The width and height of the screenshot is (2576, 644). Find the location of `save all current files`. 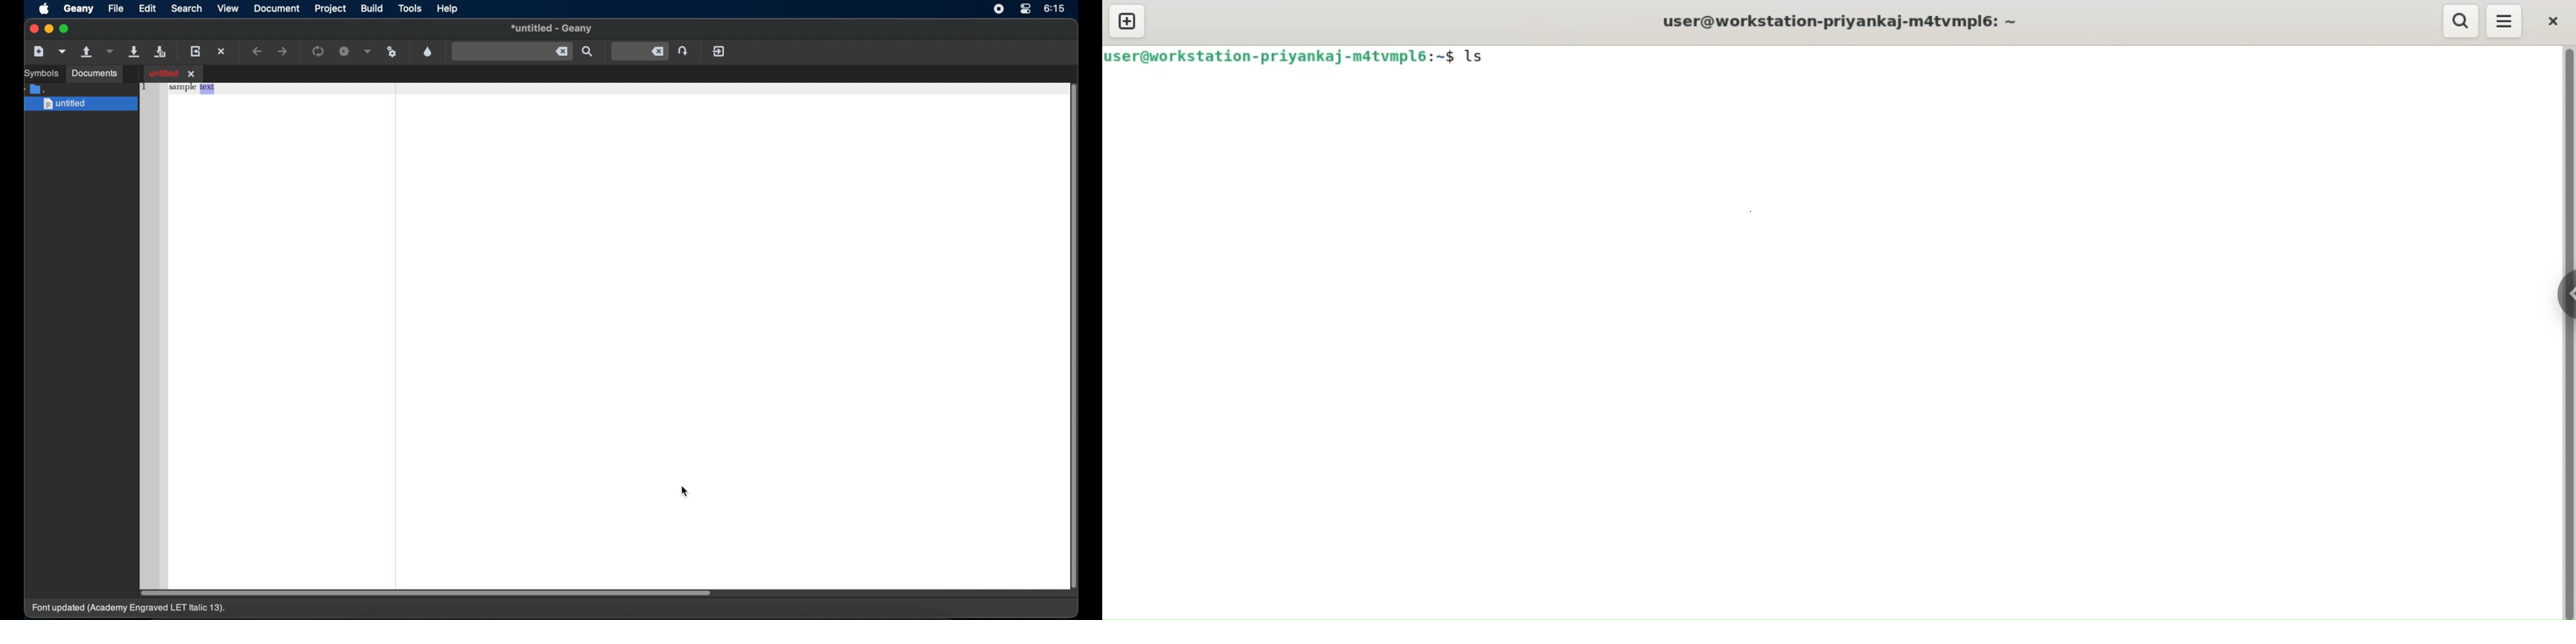

save all current files is located at coordinates (160, 52).